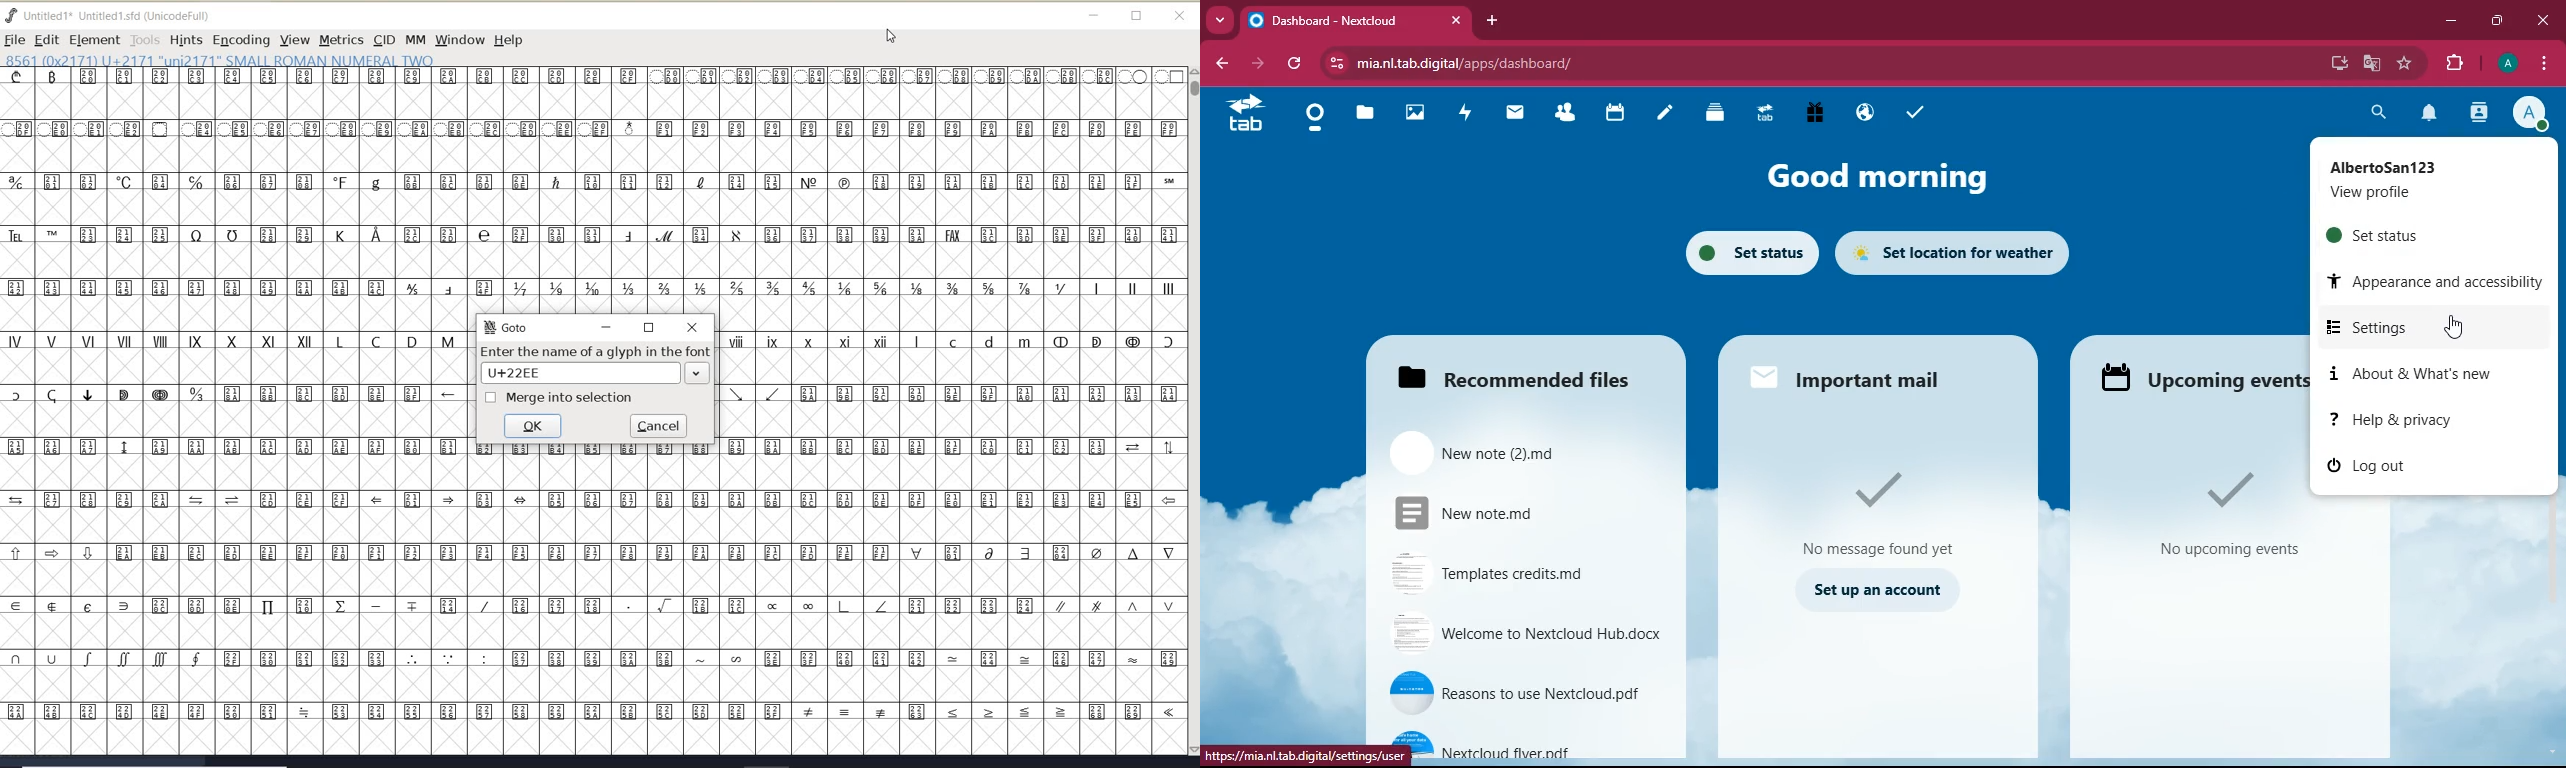 The image size is (2576, 784). I want to click on Templates credits.md, so click(1516, 572).